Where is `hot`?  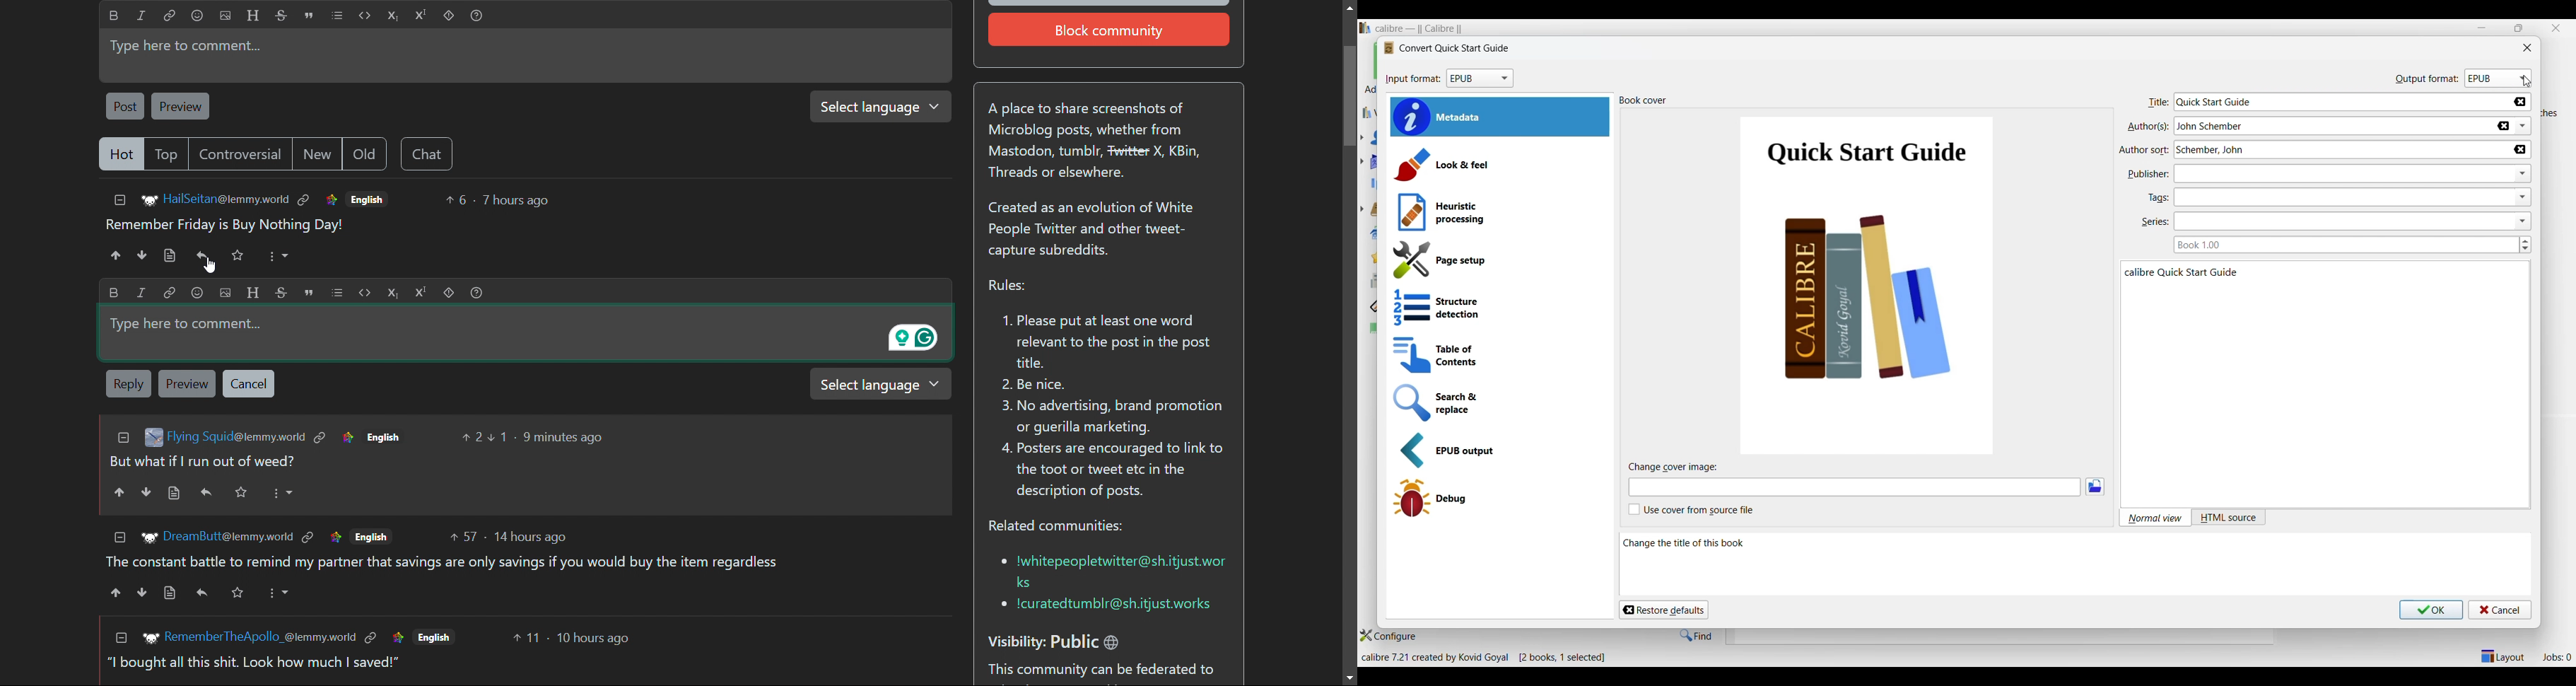 hot is located at coordinates (121, 155).